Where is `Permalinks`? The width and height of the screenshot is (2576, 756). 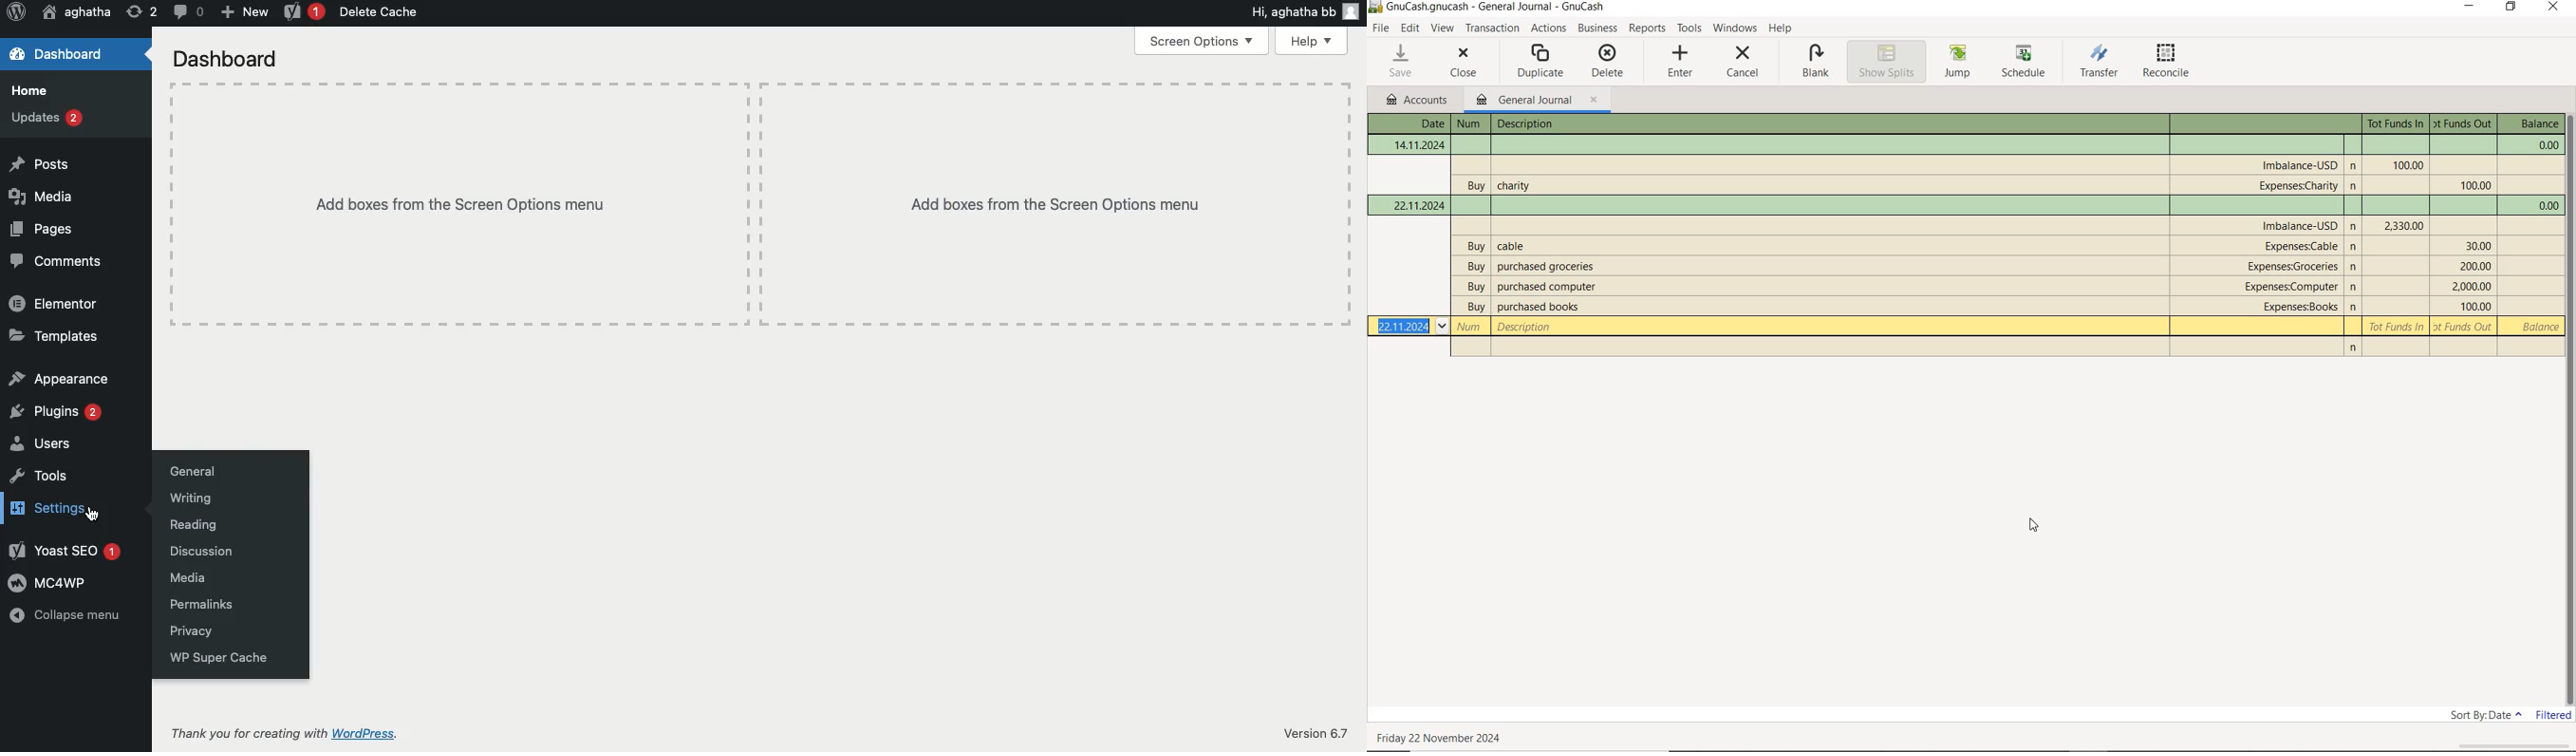
Permalinks is located at coordinates (200, 606).